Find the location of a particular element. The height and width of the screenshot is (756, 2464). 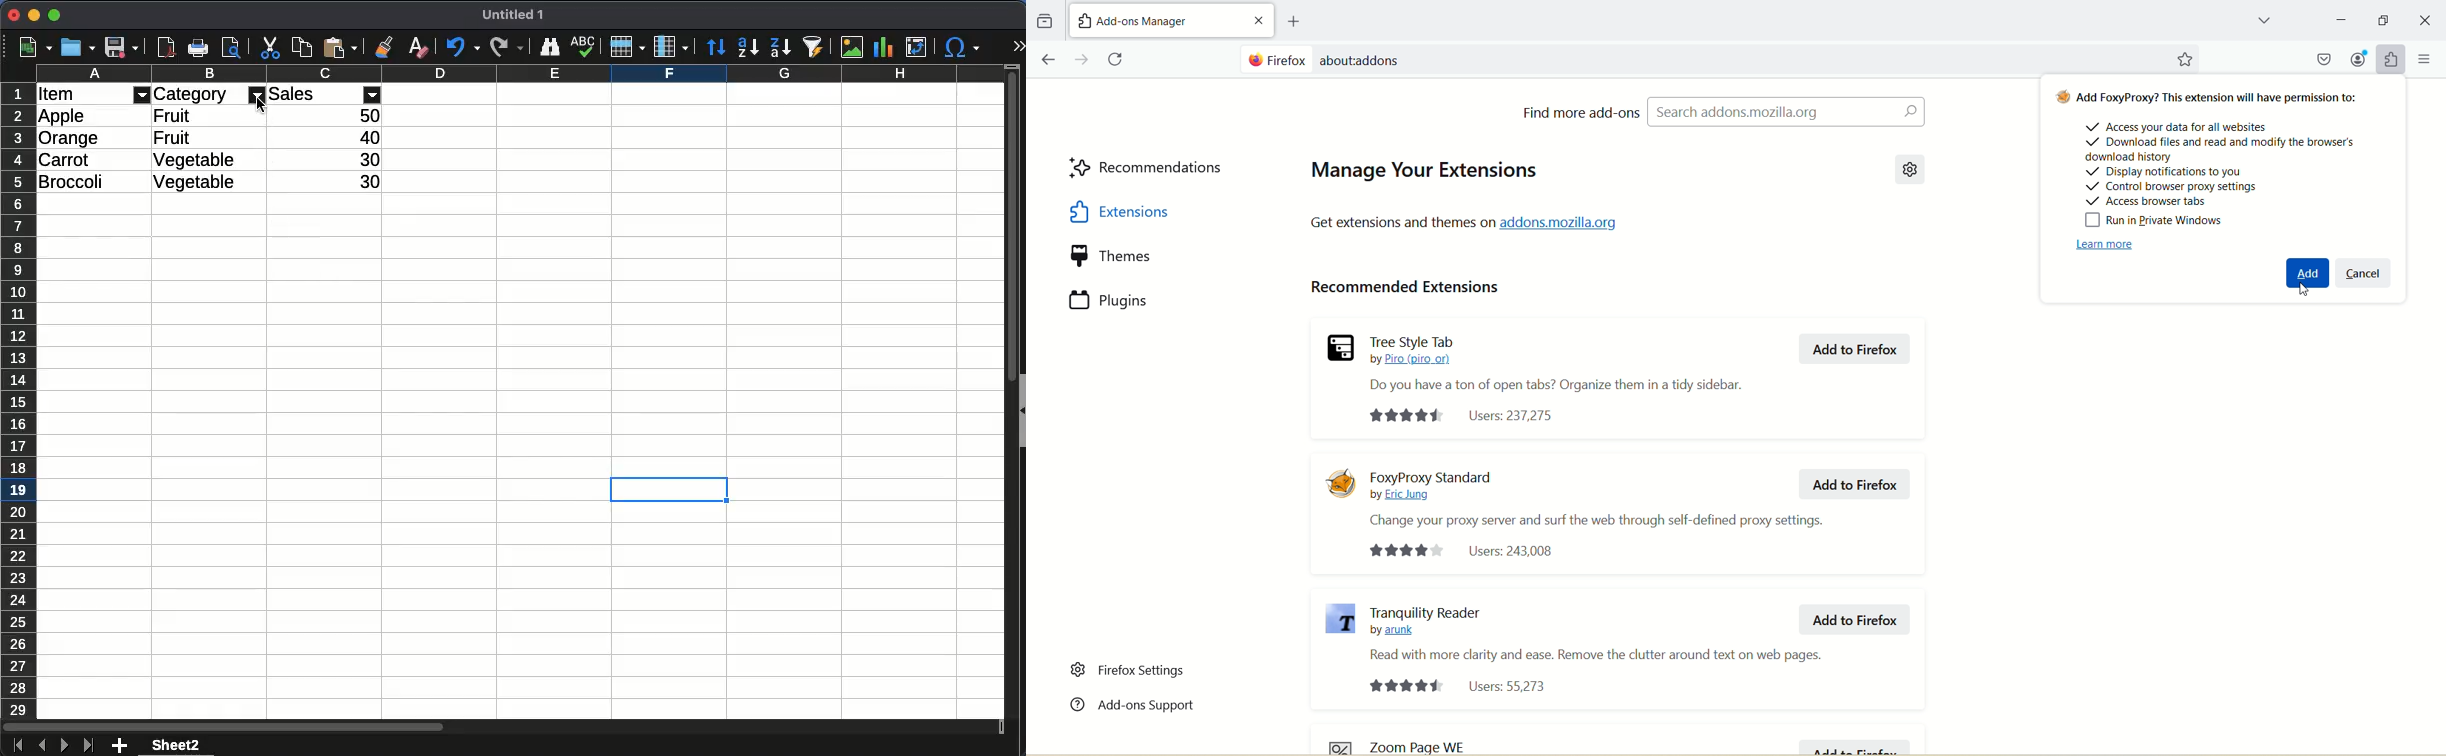

copy is located at coordinates (301, 49).